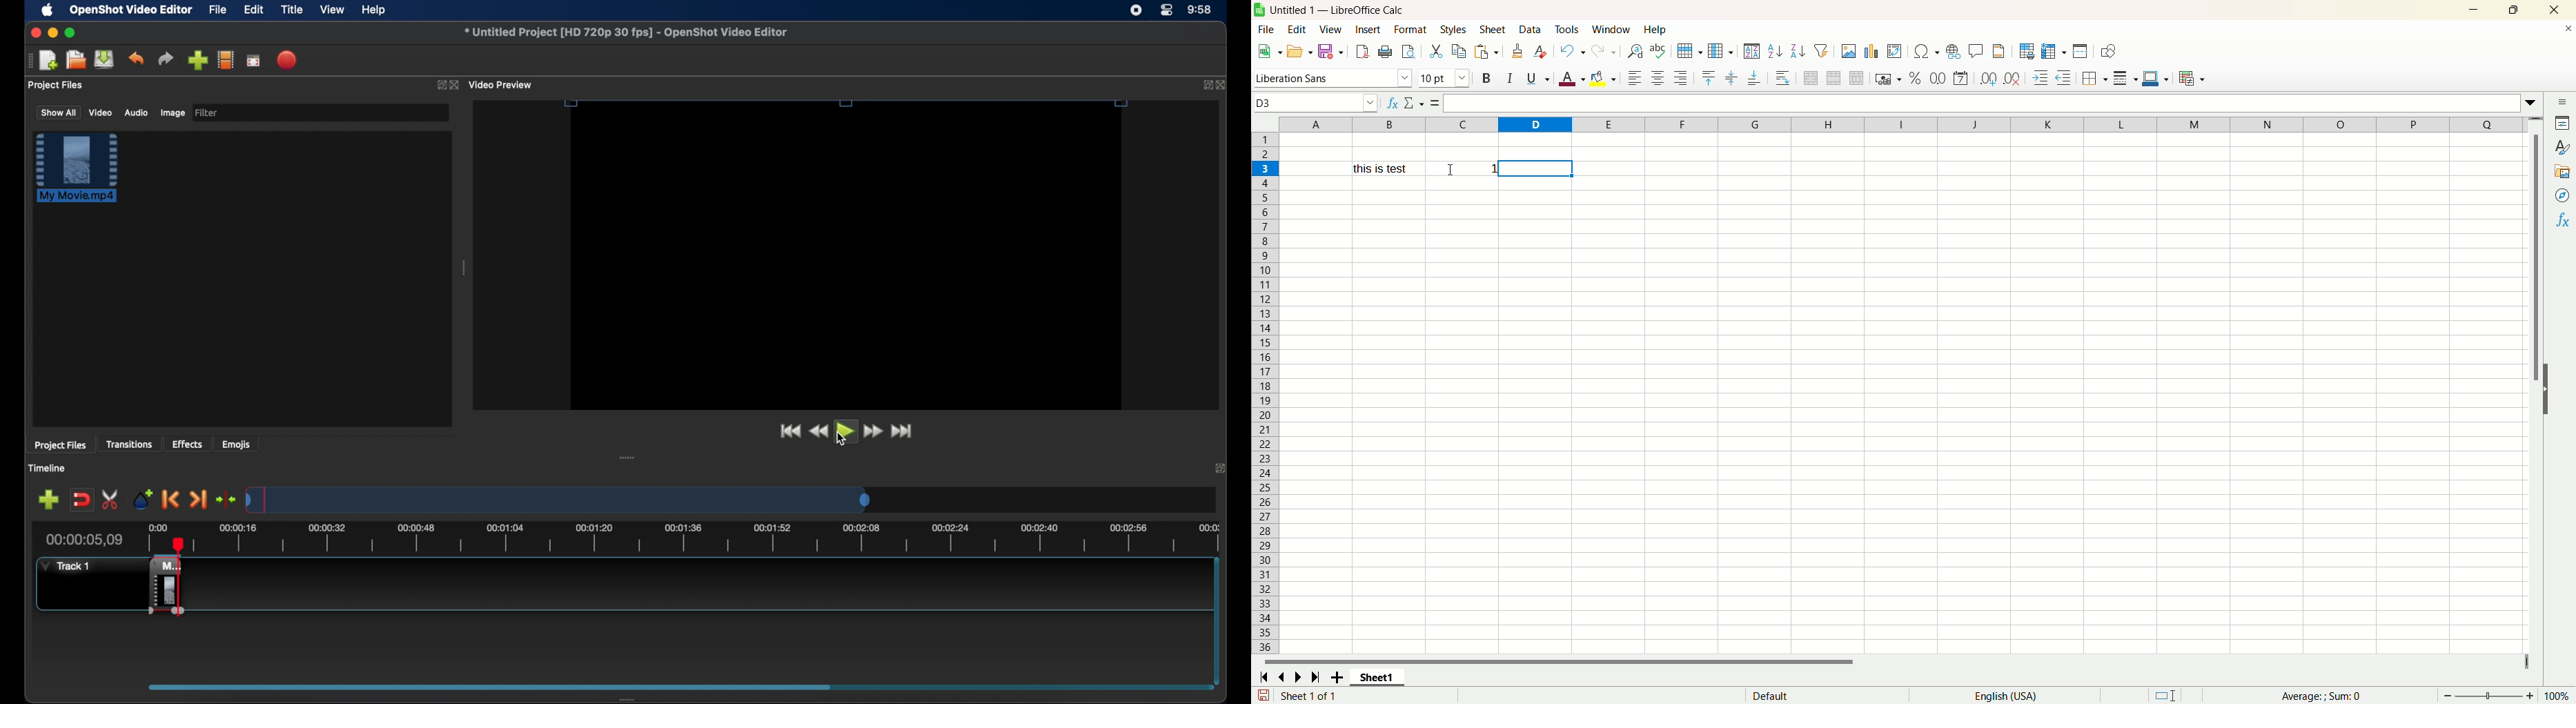  Describe the element at coordinates (1656, 30) in the screenshot. I see `Help` at that location.